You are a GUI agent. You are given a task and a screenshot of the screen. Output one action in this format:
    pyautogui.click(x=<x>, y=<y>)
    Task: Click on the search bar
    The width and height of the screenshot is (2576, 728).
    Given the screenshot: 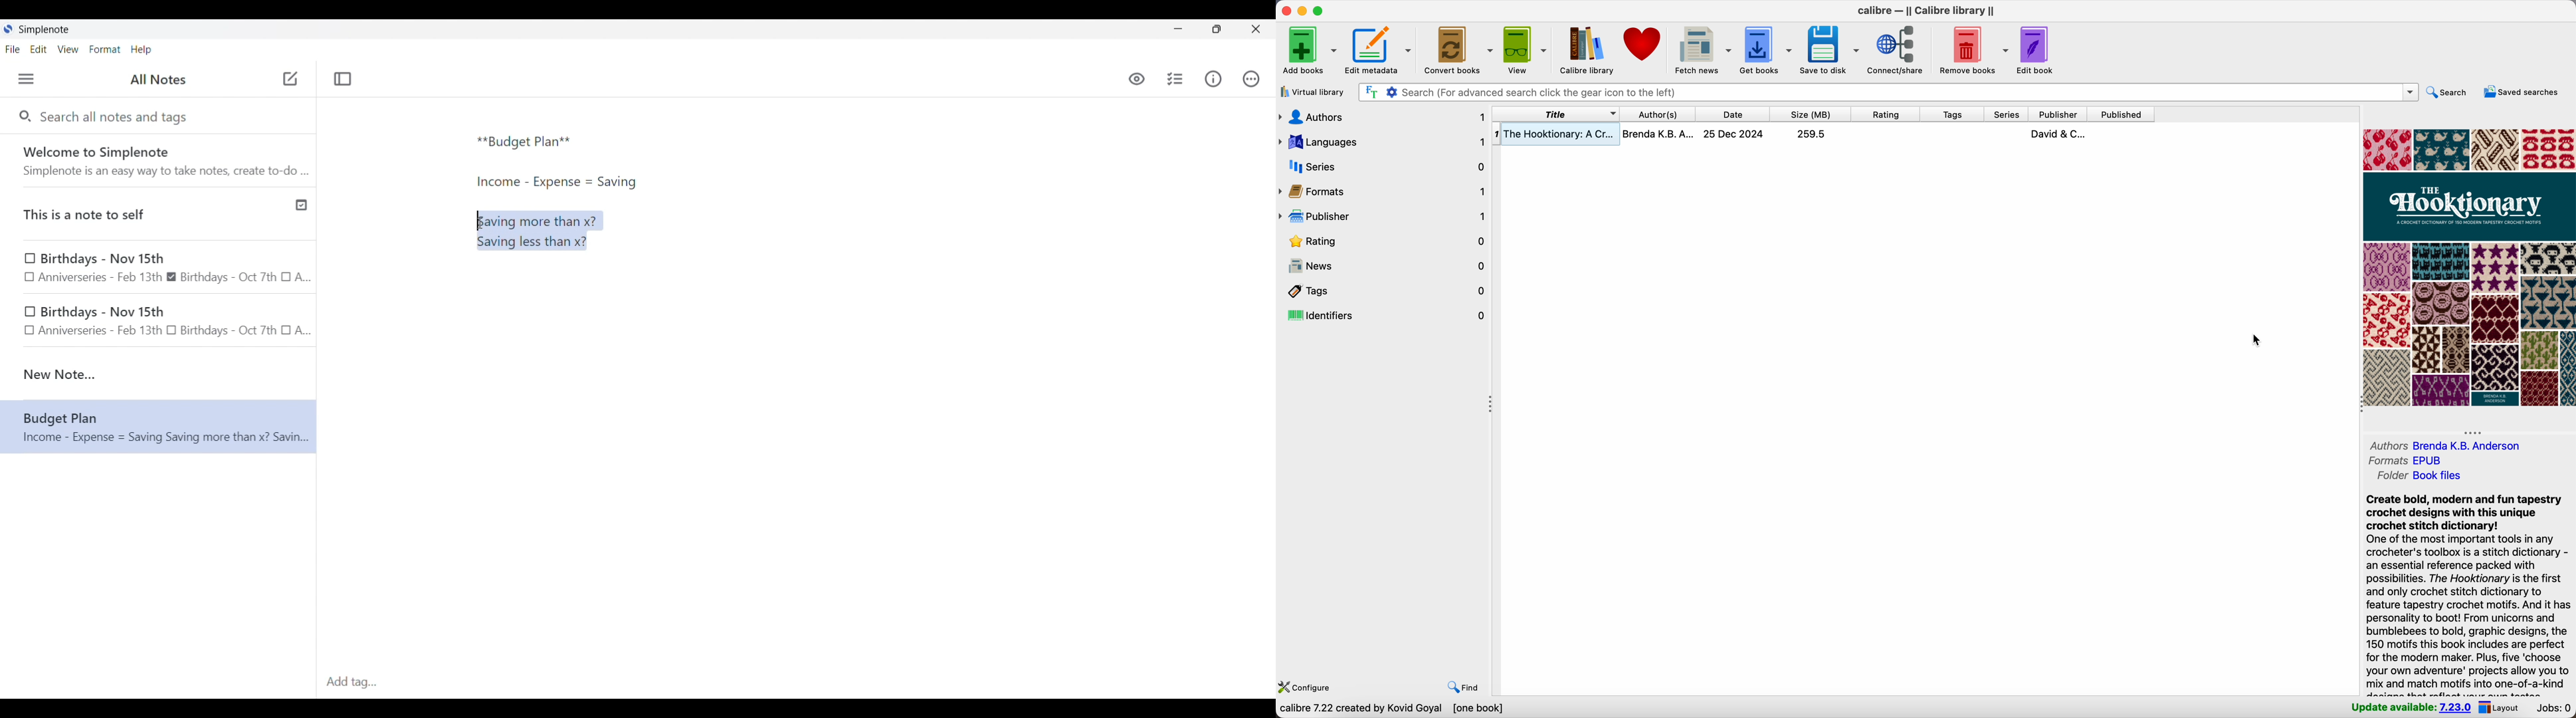 What is the action you would take?
    pyautogui.click(x=1887, y=92)
    